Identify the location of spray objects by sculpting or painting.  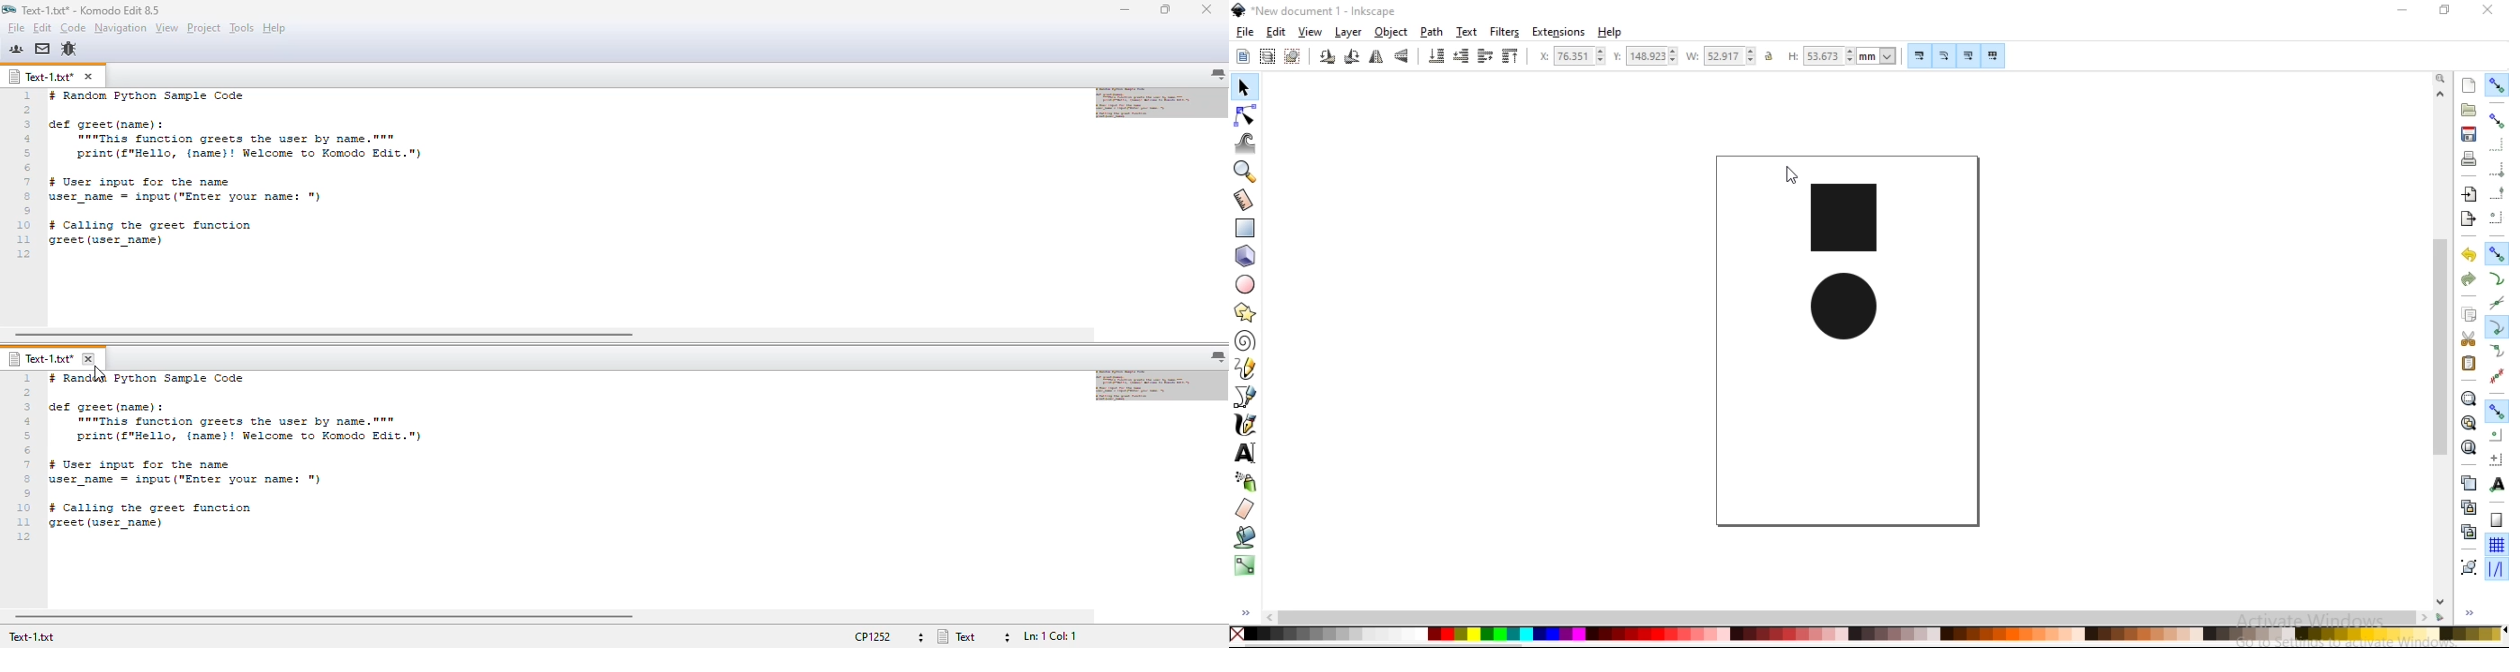
(1245, 482).